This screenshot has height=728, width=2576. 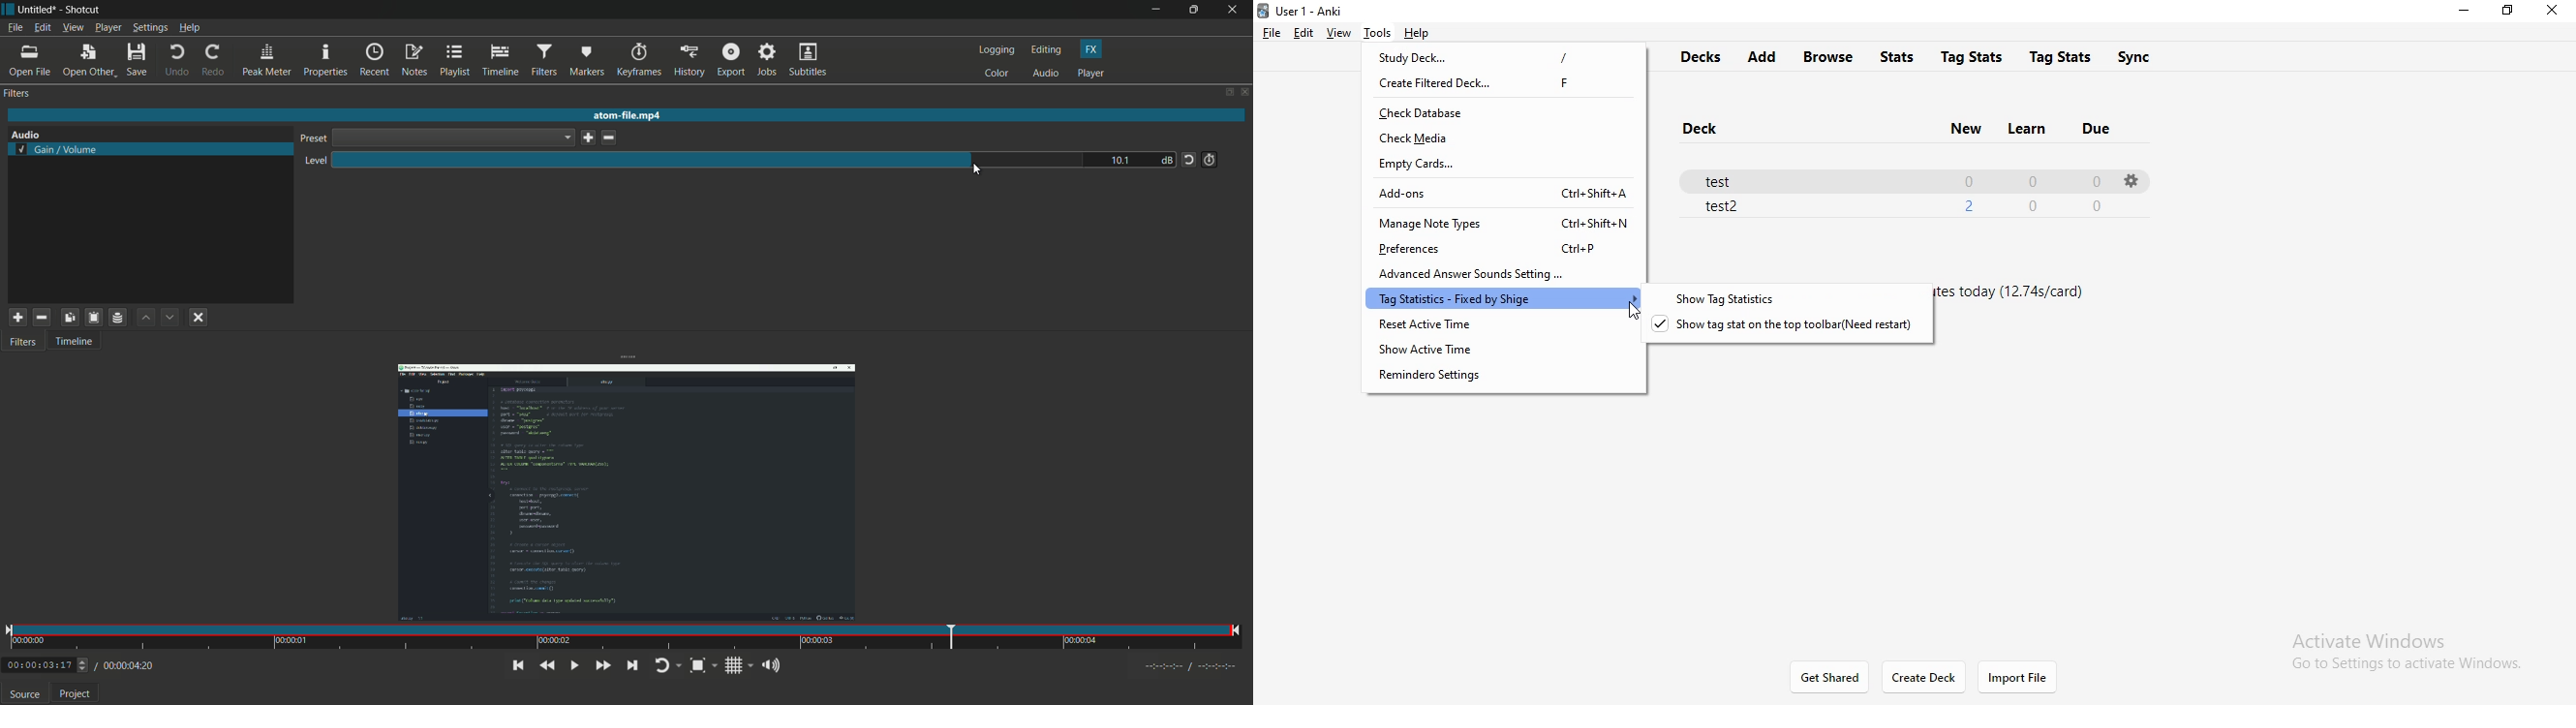 I want to click on minimise, so click(x=2469, y=13).